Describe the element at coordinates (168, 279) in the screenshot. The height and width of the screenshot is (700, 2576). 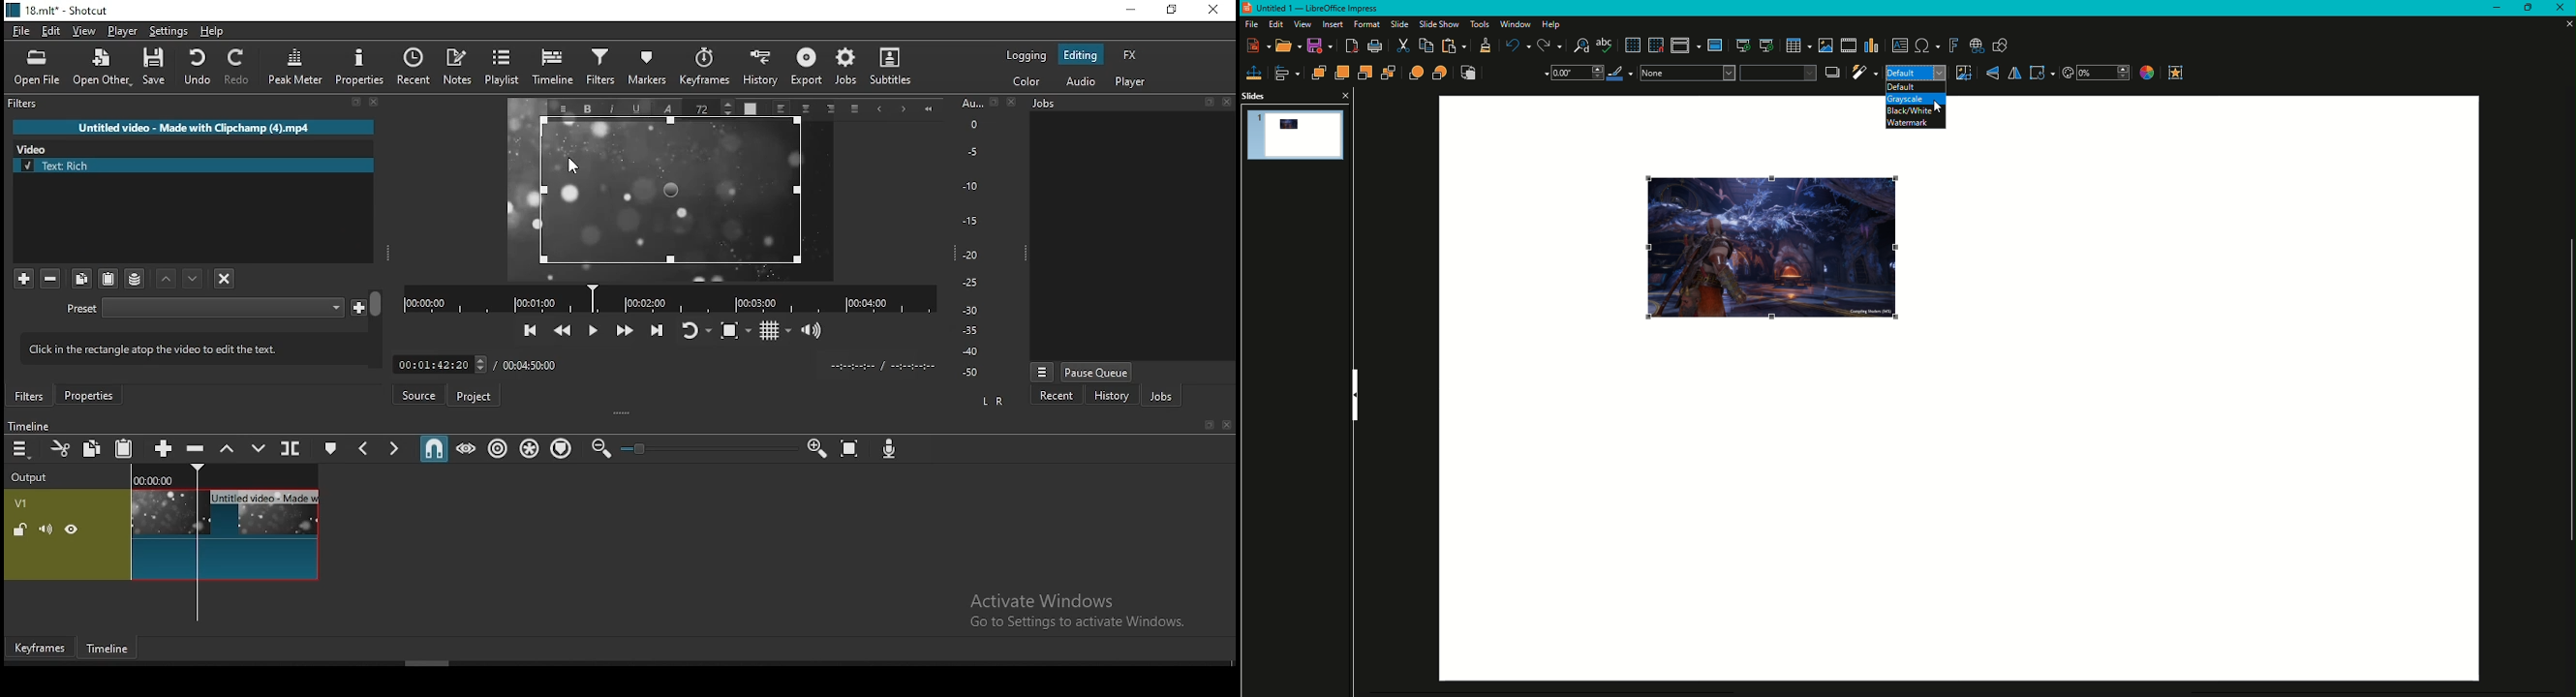
I see `move filter down` at that location.